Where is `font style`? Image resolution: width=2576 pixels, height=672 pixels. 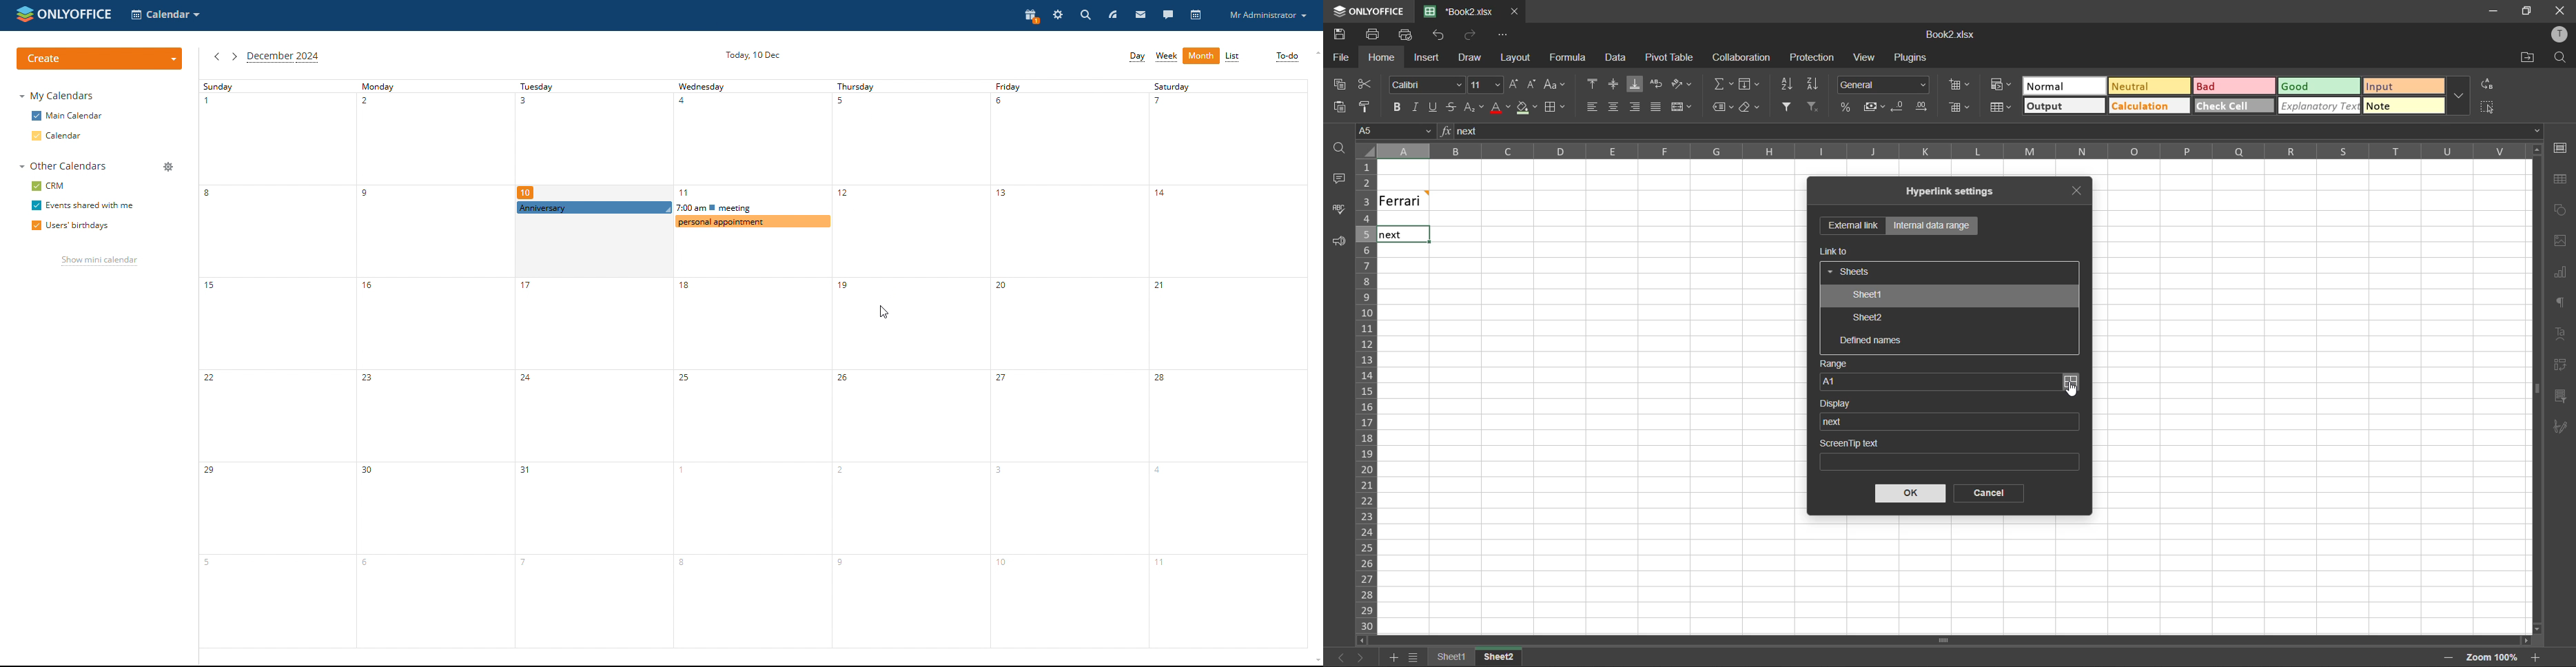
font style is located at coordinates (1428, 85).